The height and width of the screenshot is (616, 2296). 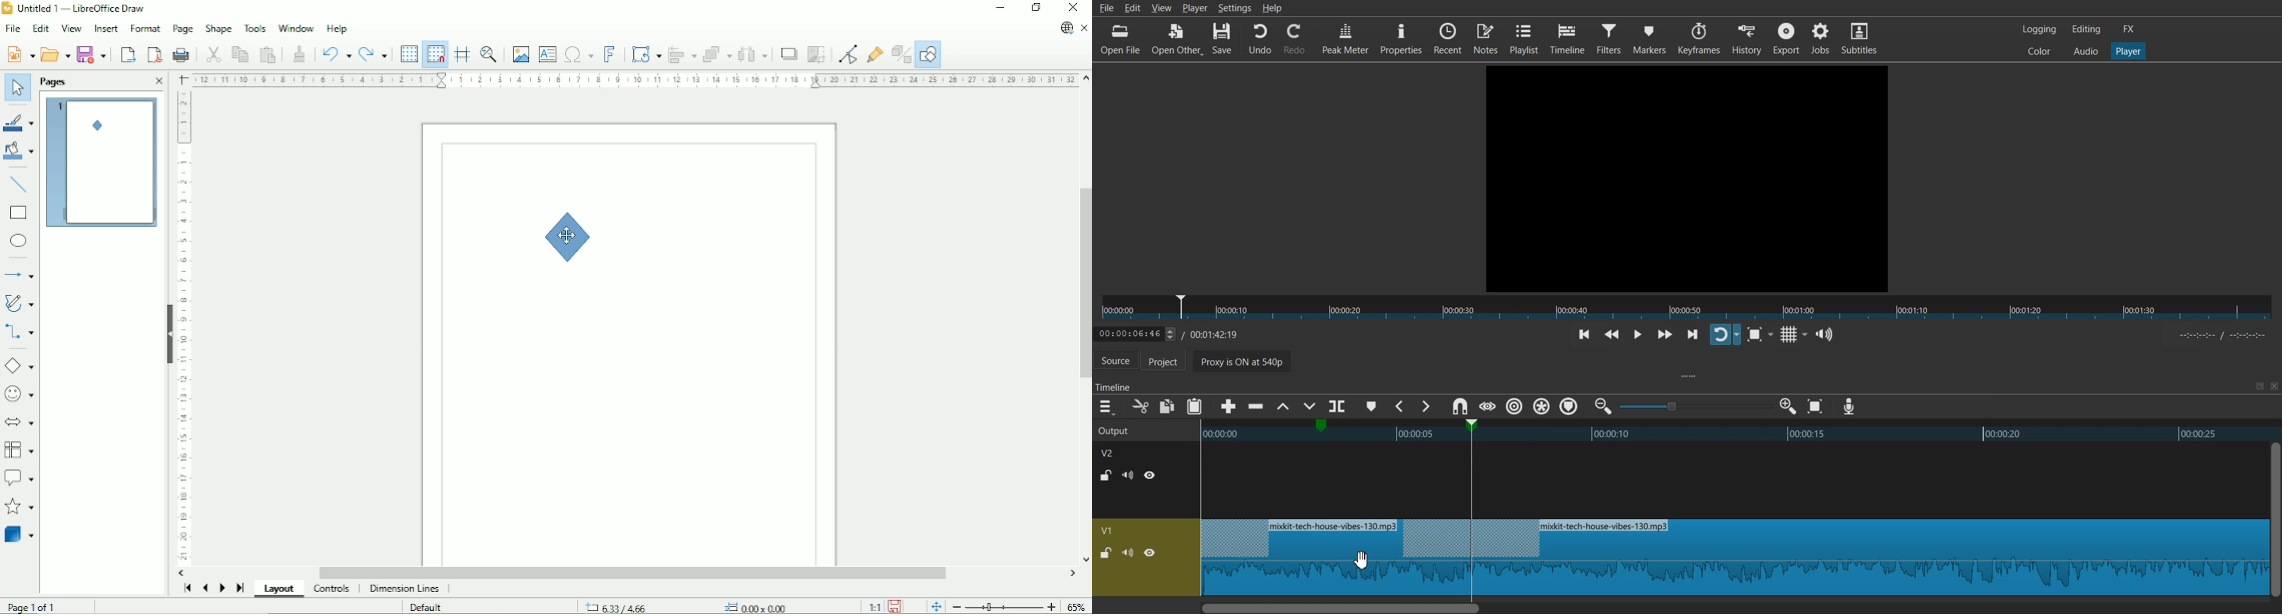 I want to click on Controls, so click(x=333, y=589).